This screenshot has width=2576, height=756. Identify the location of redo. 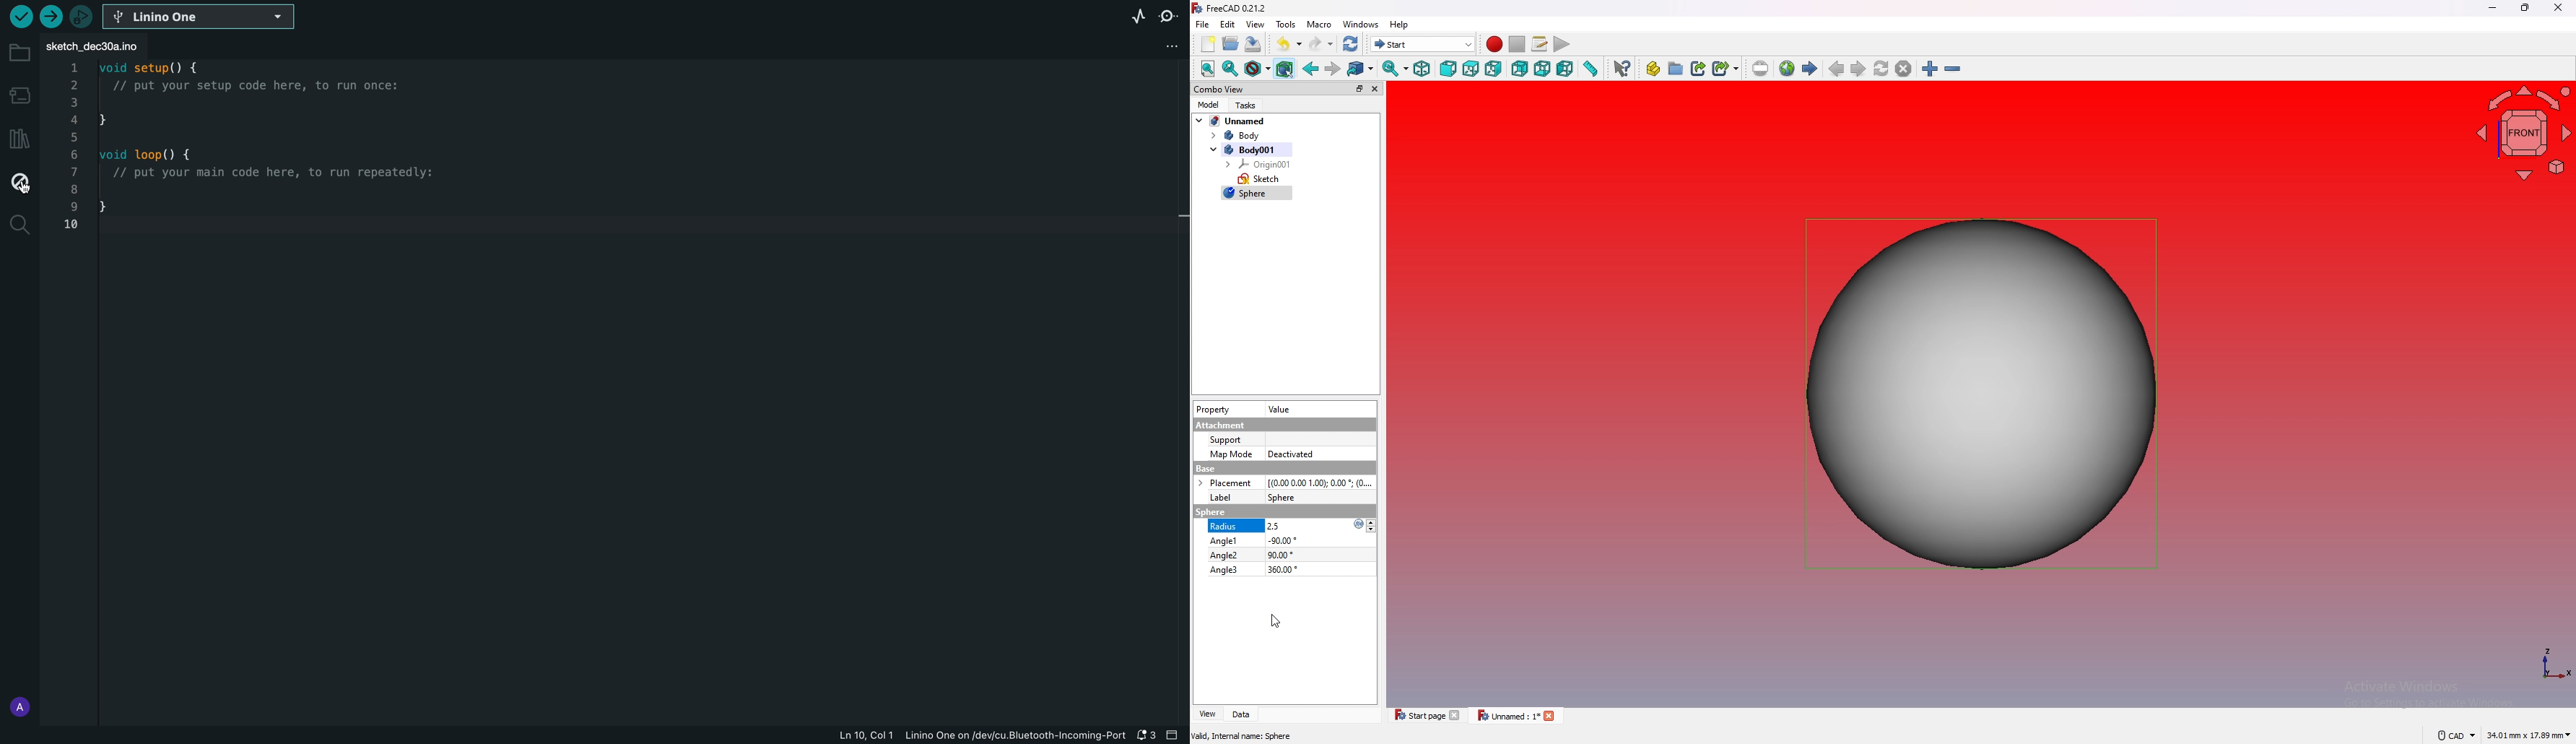
(1322, 43).